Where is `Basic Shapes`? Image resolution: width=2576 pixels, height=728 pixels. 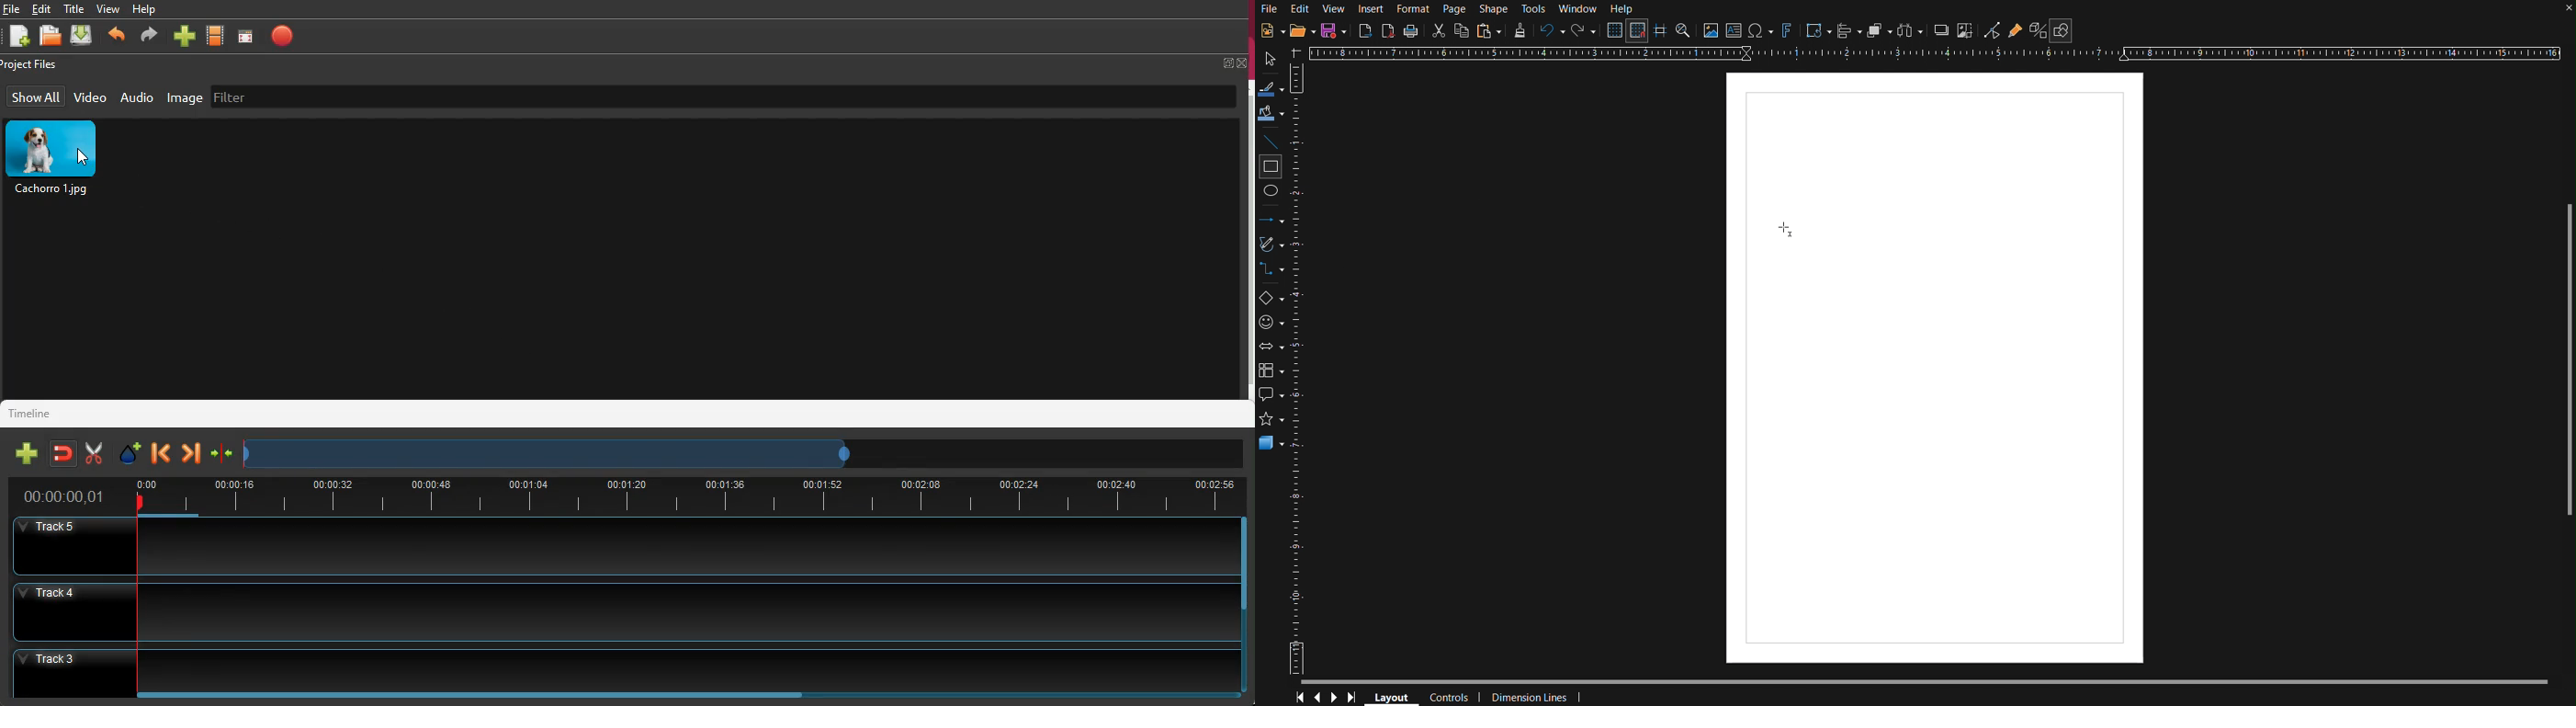
Basic Shapes is located at coordinates (1273, 299).